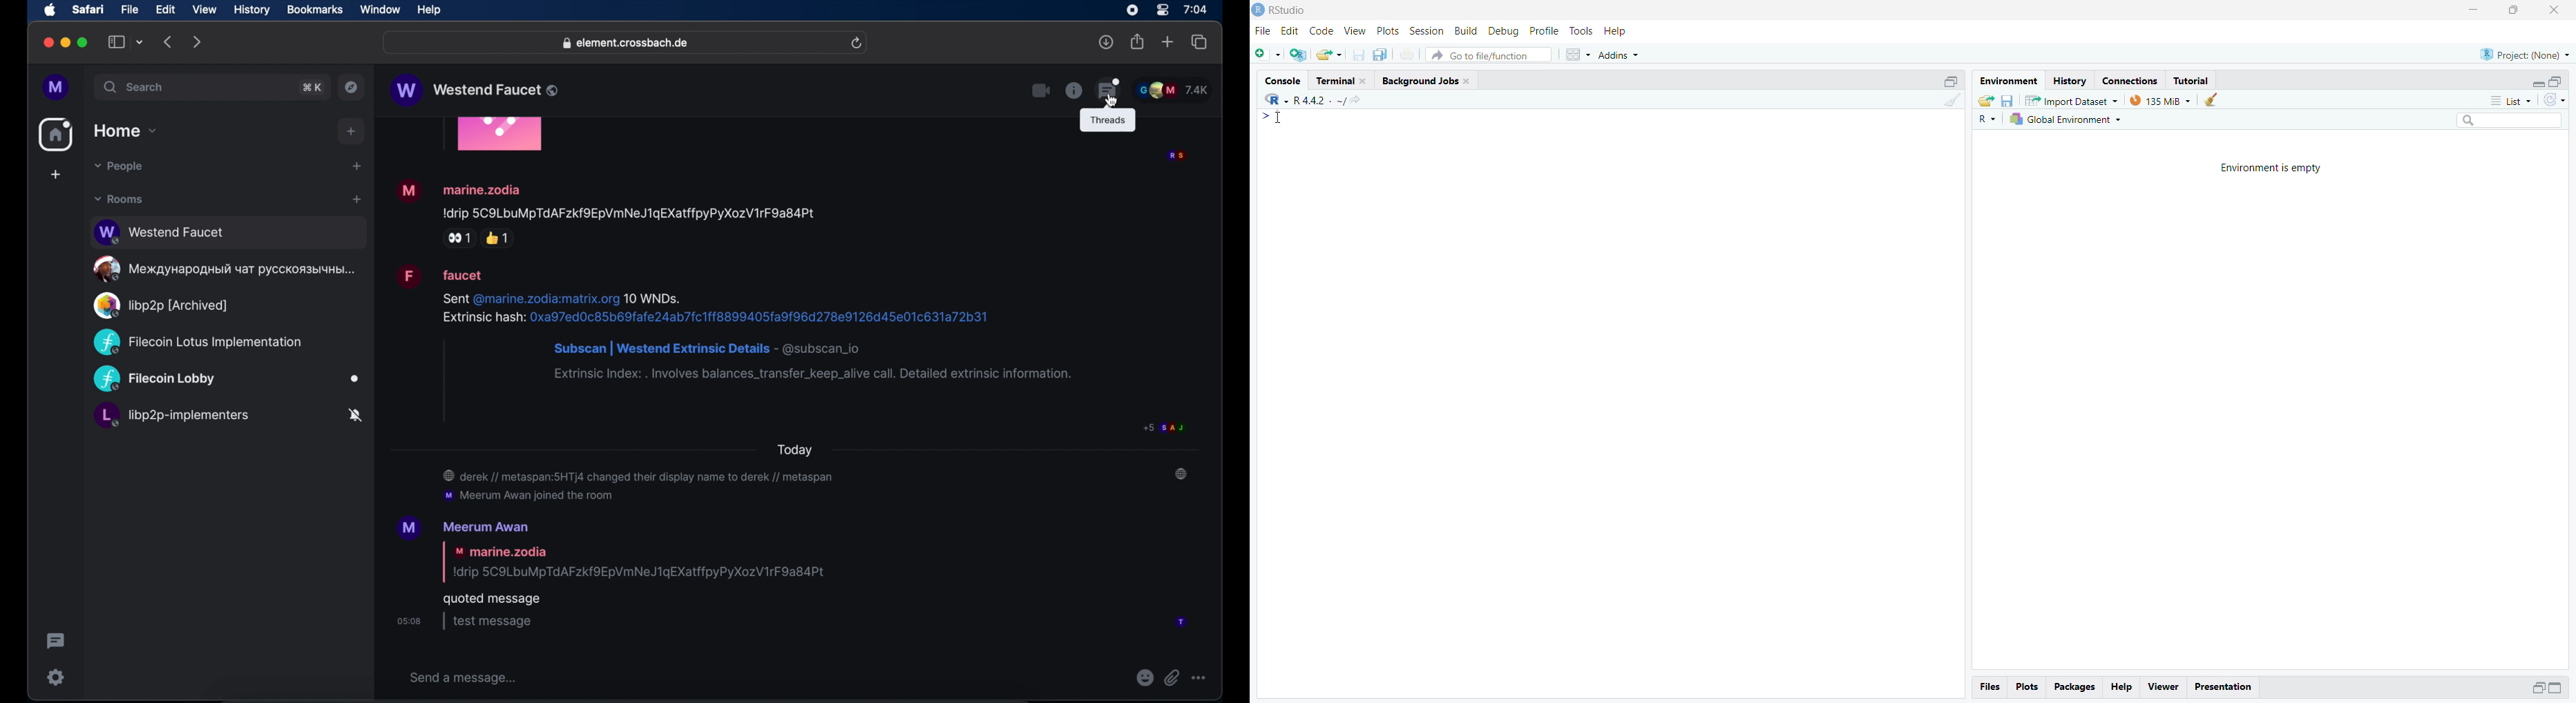 This screenshot has height=728, width=2576. Describe the element at coordinates (119, 167) in the screenshot. I see `people dropdown` at that location.